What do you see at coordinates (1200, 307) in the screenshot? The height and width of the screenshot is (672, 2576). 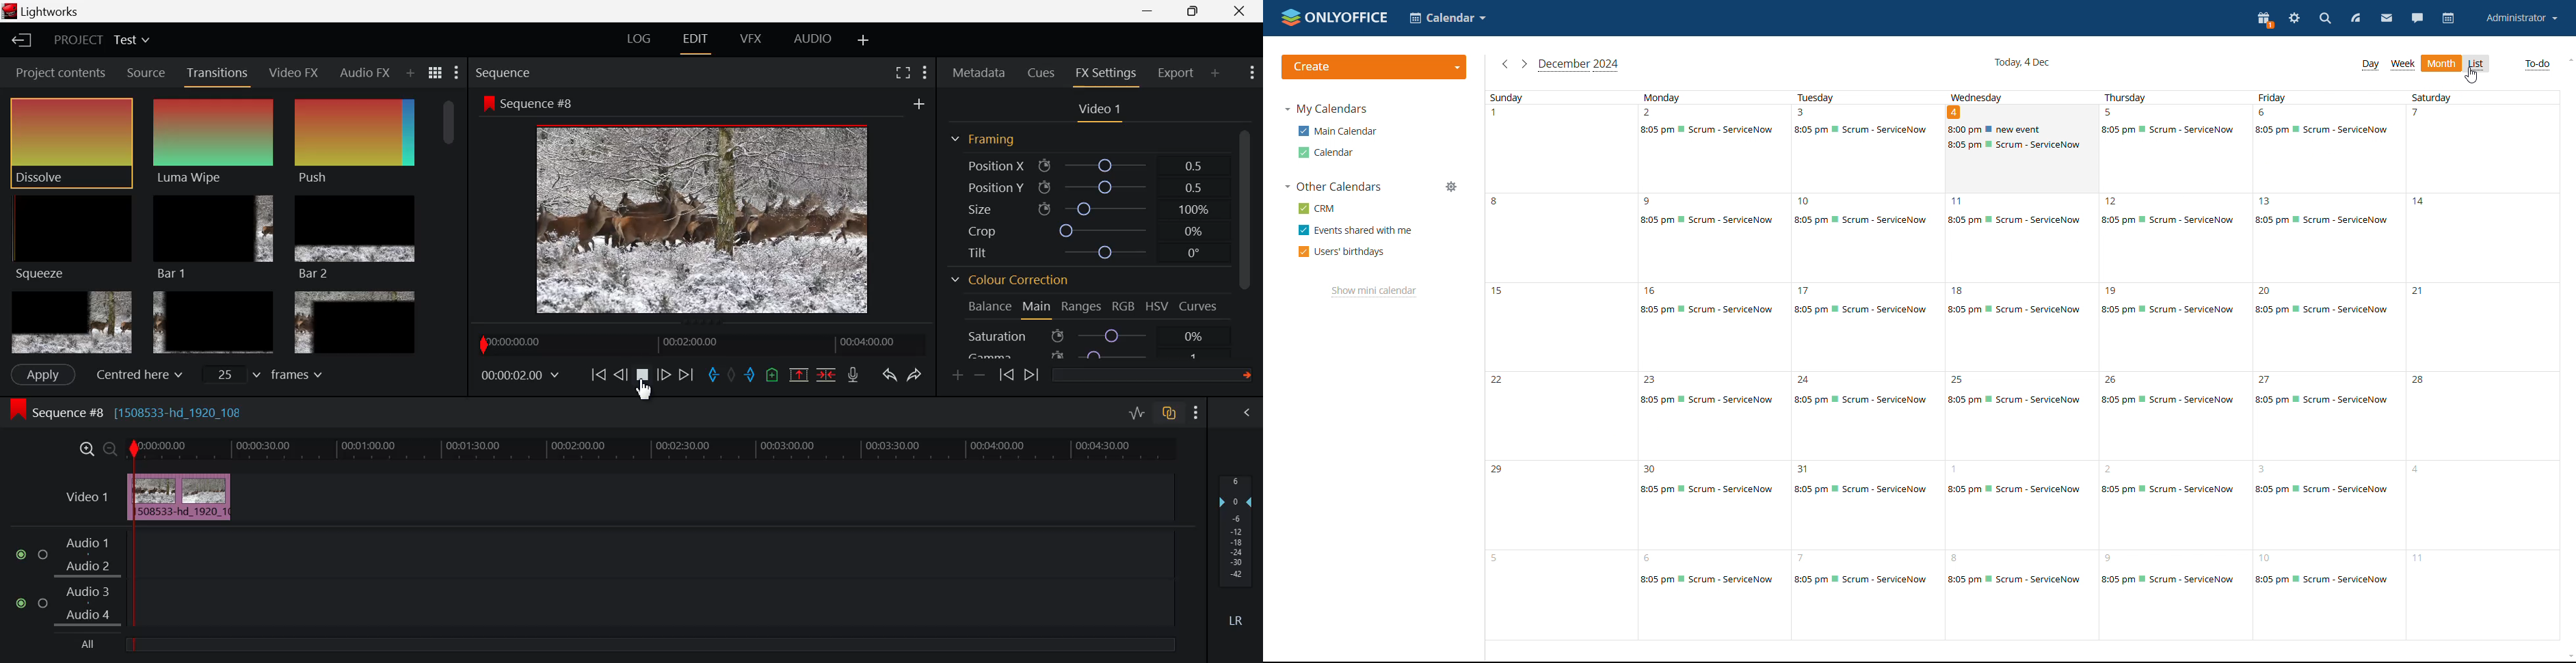 I see `Curves` at bounding box center [1200, 307].